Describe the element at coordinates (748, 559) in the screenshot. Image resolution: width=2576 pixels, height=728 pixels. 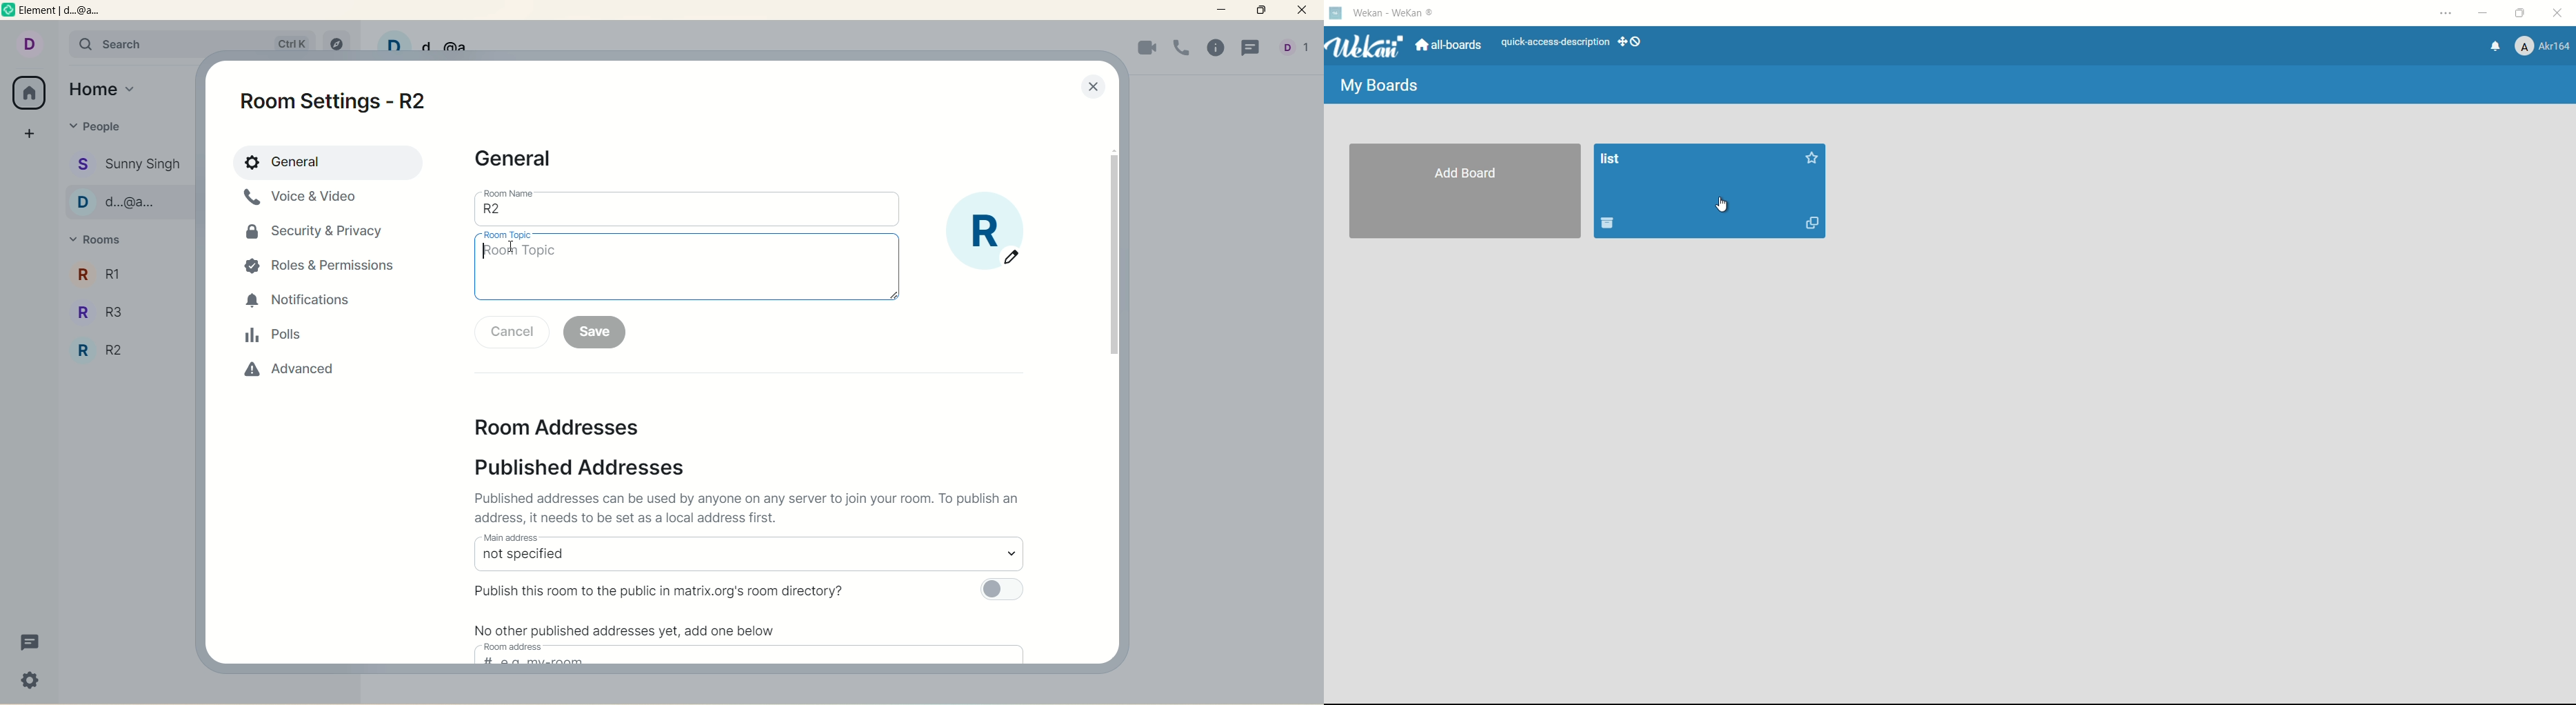
I see `select main address` at that location.